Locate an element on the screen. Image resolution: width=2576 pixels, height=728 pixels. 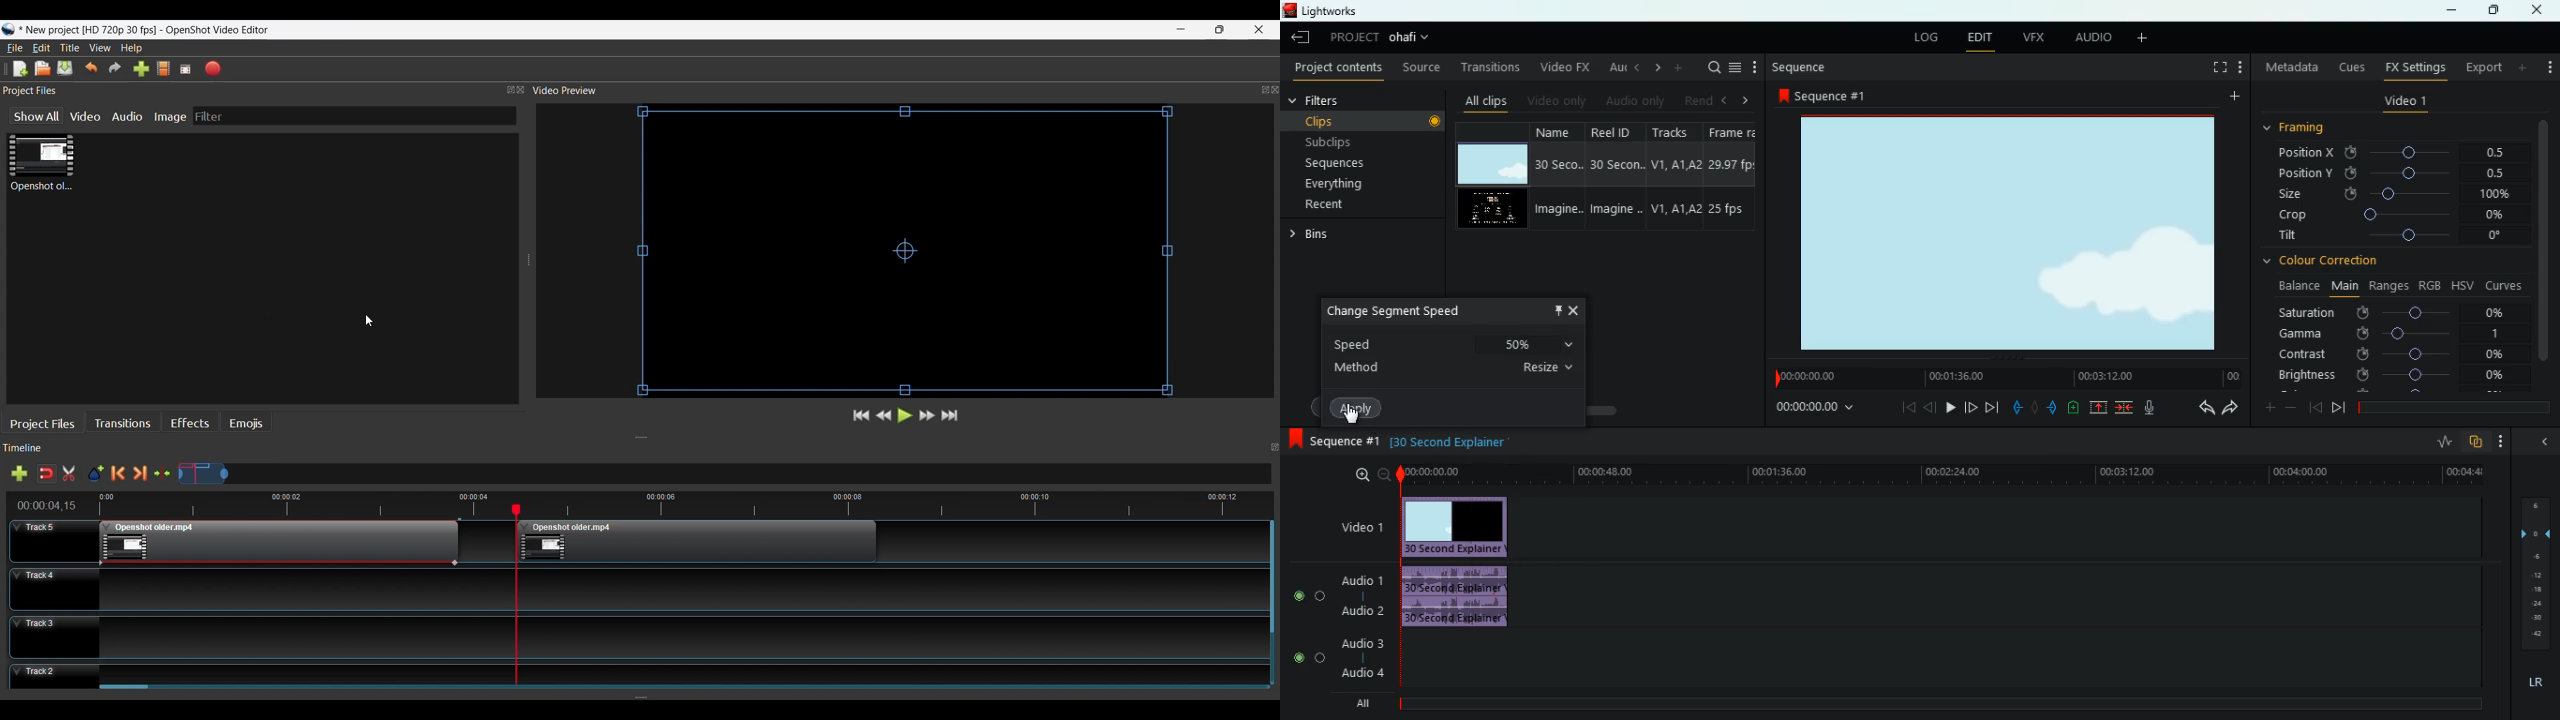
more is located at coordinates (2502, 442).